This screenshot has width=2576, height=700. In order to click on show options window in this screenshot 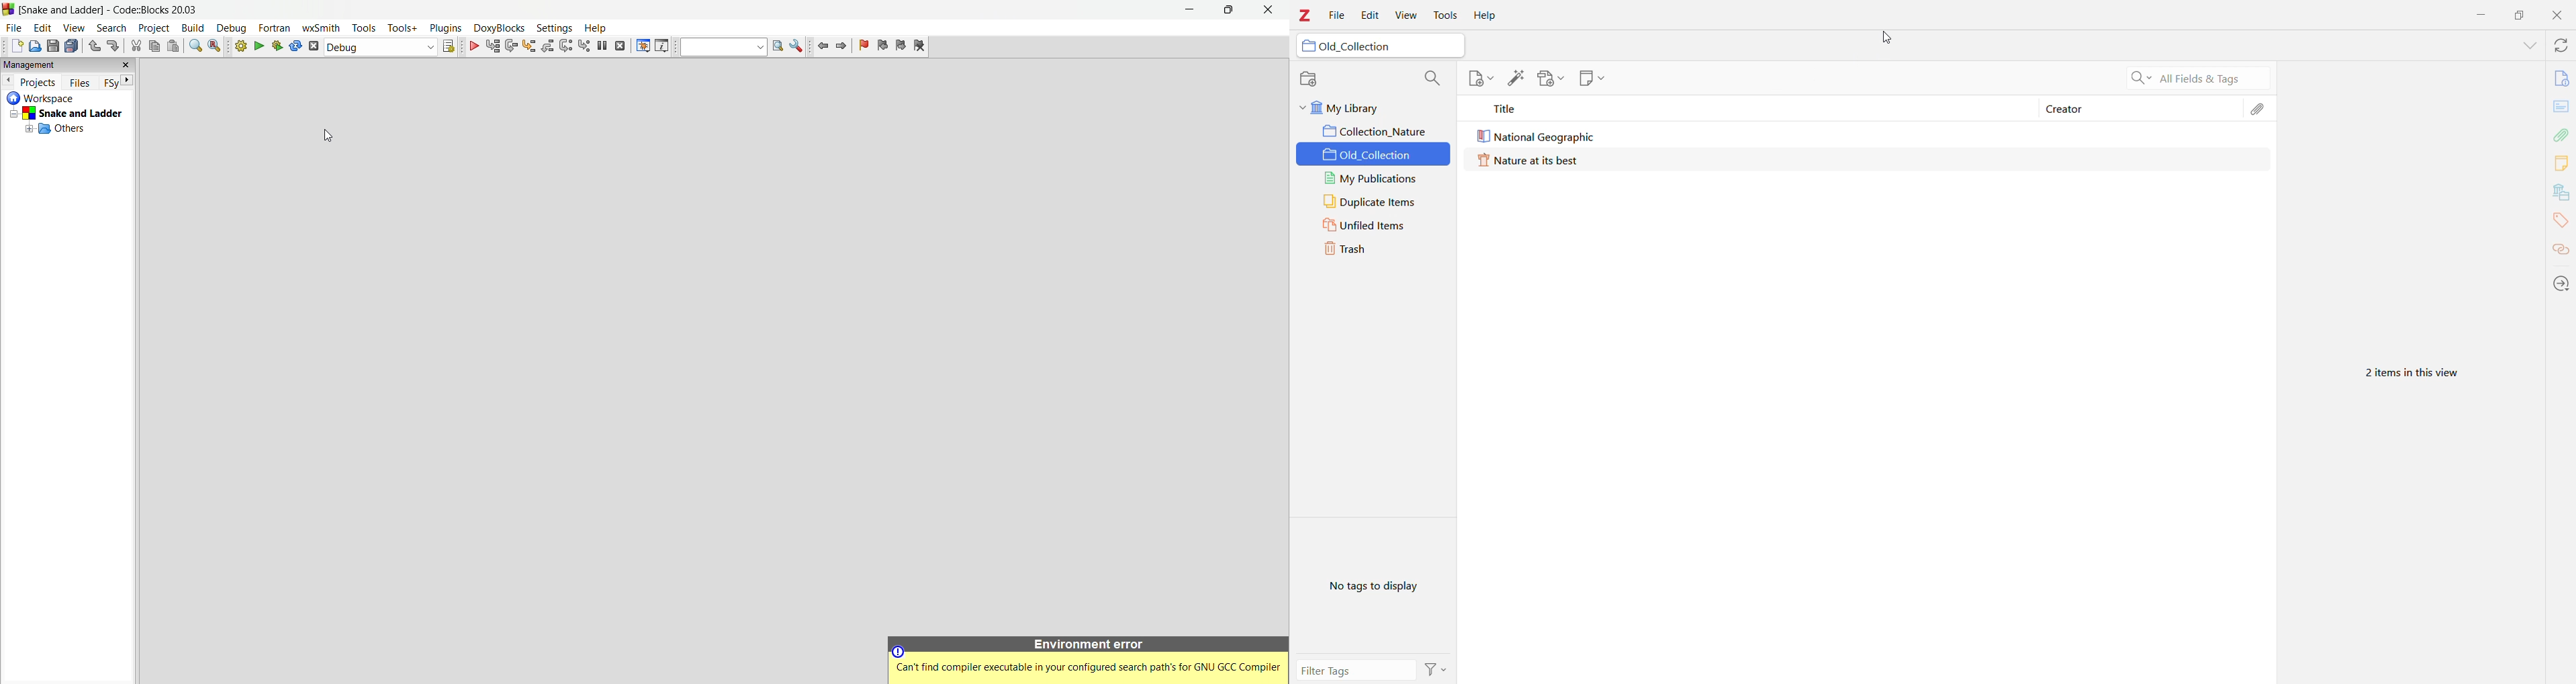, I will do `click(797, 48)`.